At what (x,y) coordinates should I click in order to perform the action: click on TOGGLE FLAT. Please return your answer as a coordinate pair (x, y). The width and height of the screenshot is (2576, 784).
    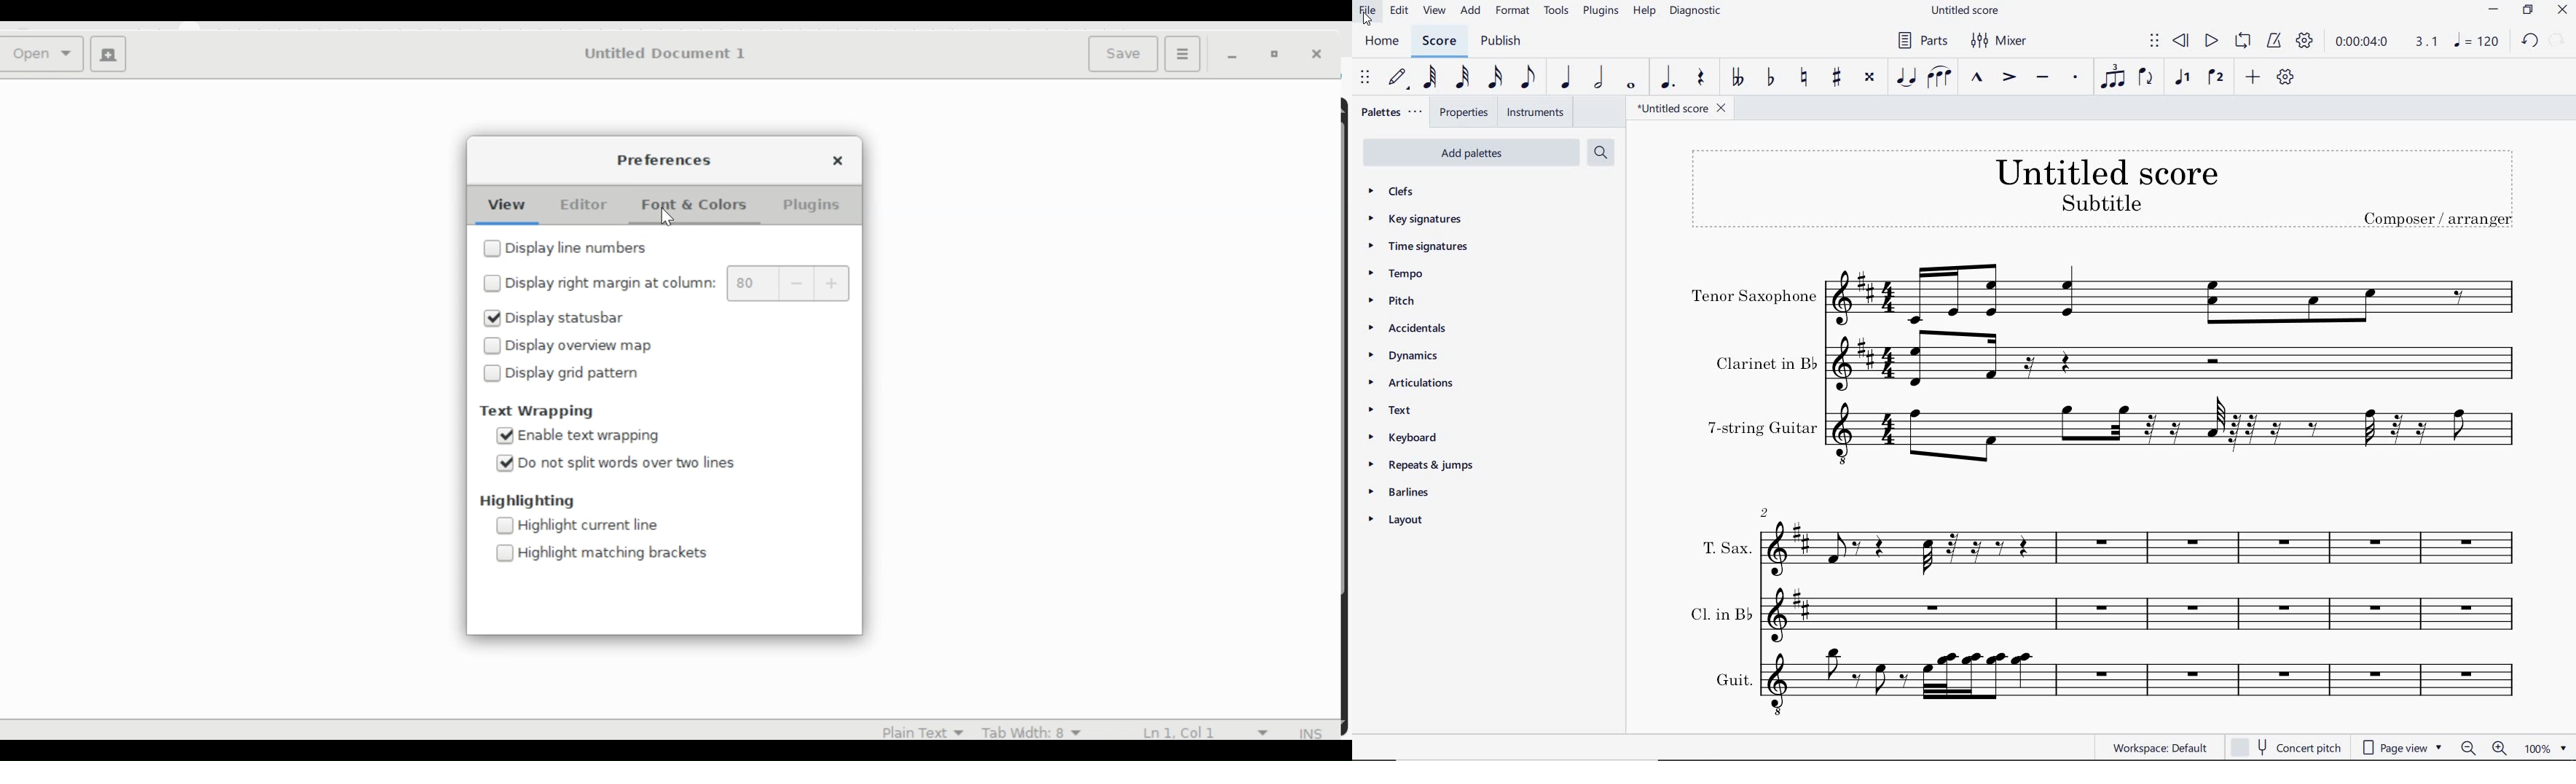
    Looking at the image, I should click on (1769, 78).